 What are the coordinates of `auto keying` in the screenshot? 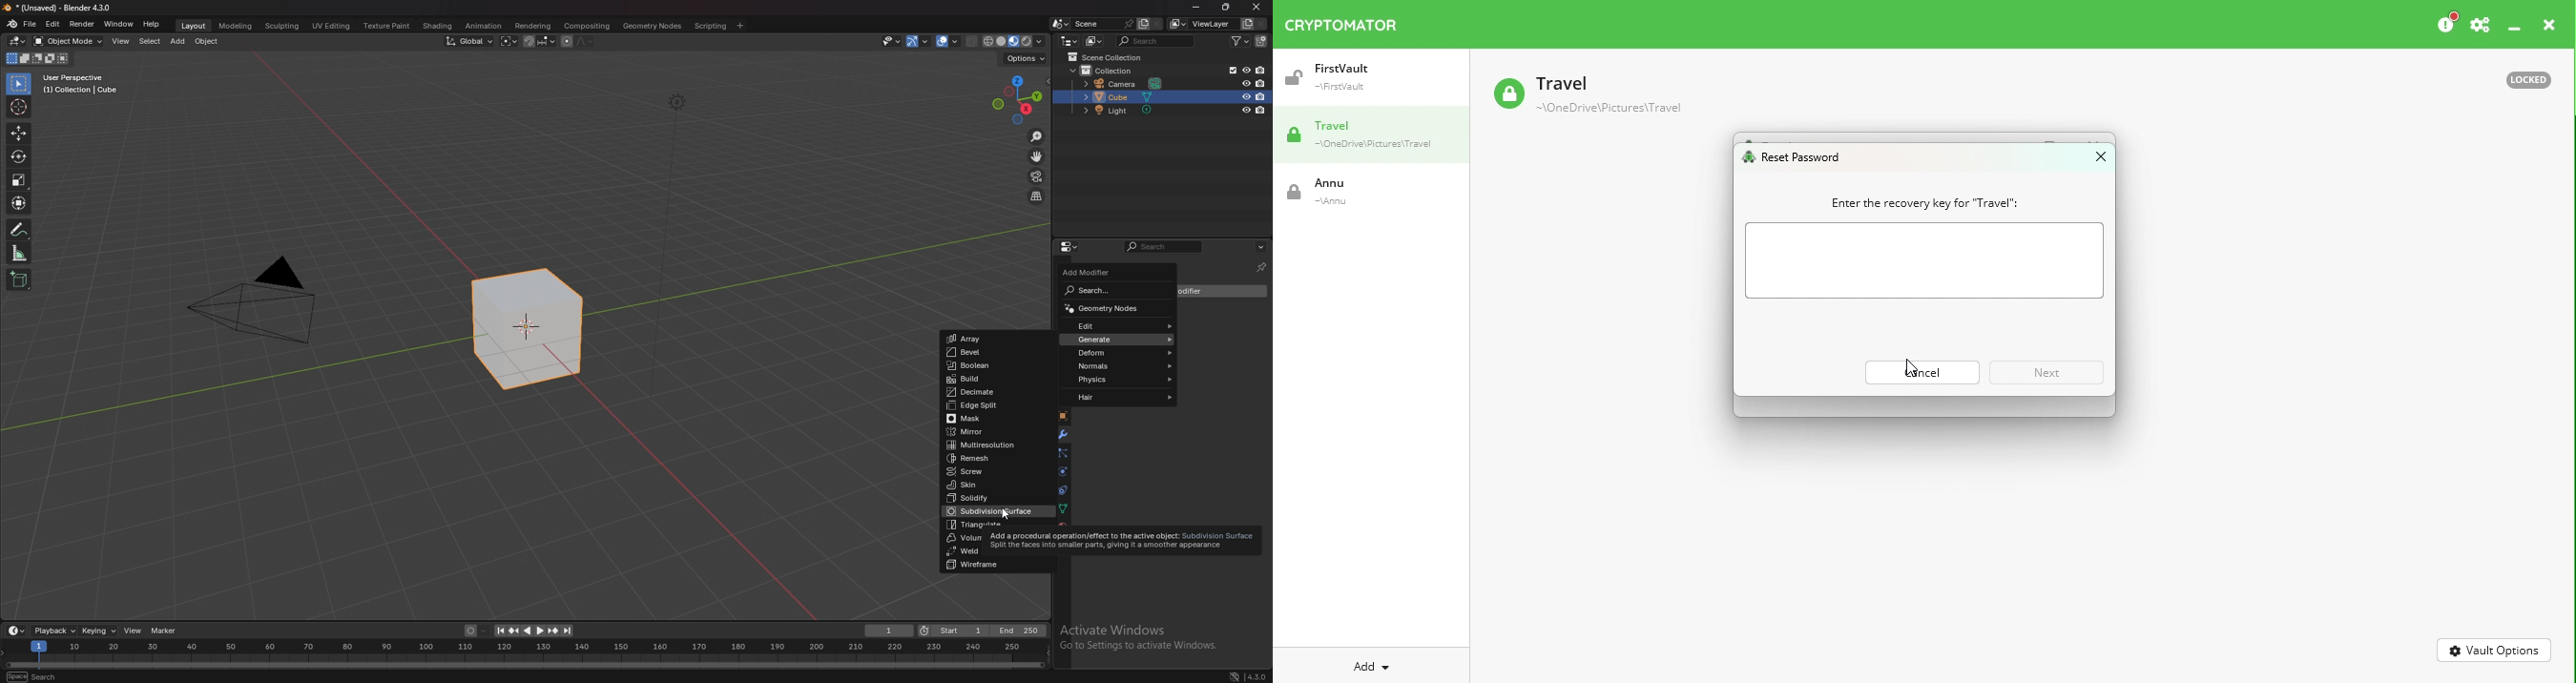 It's located at (477, 631).